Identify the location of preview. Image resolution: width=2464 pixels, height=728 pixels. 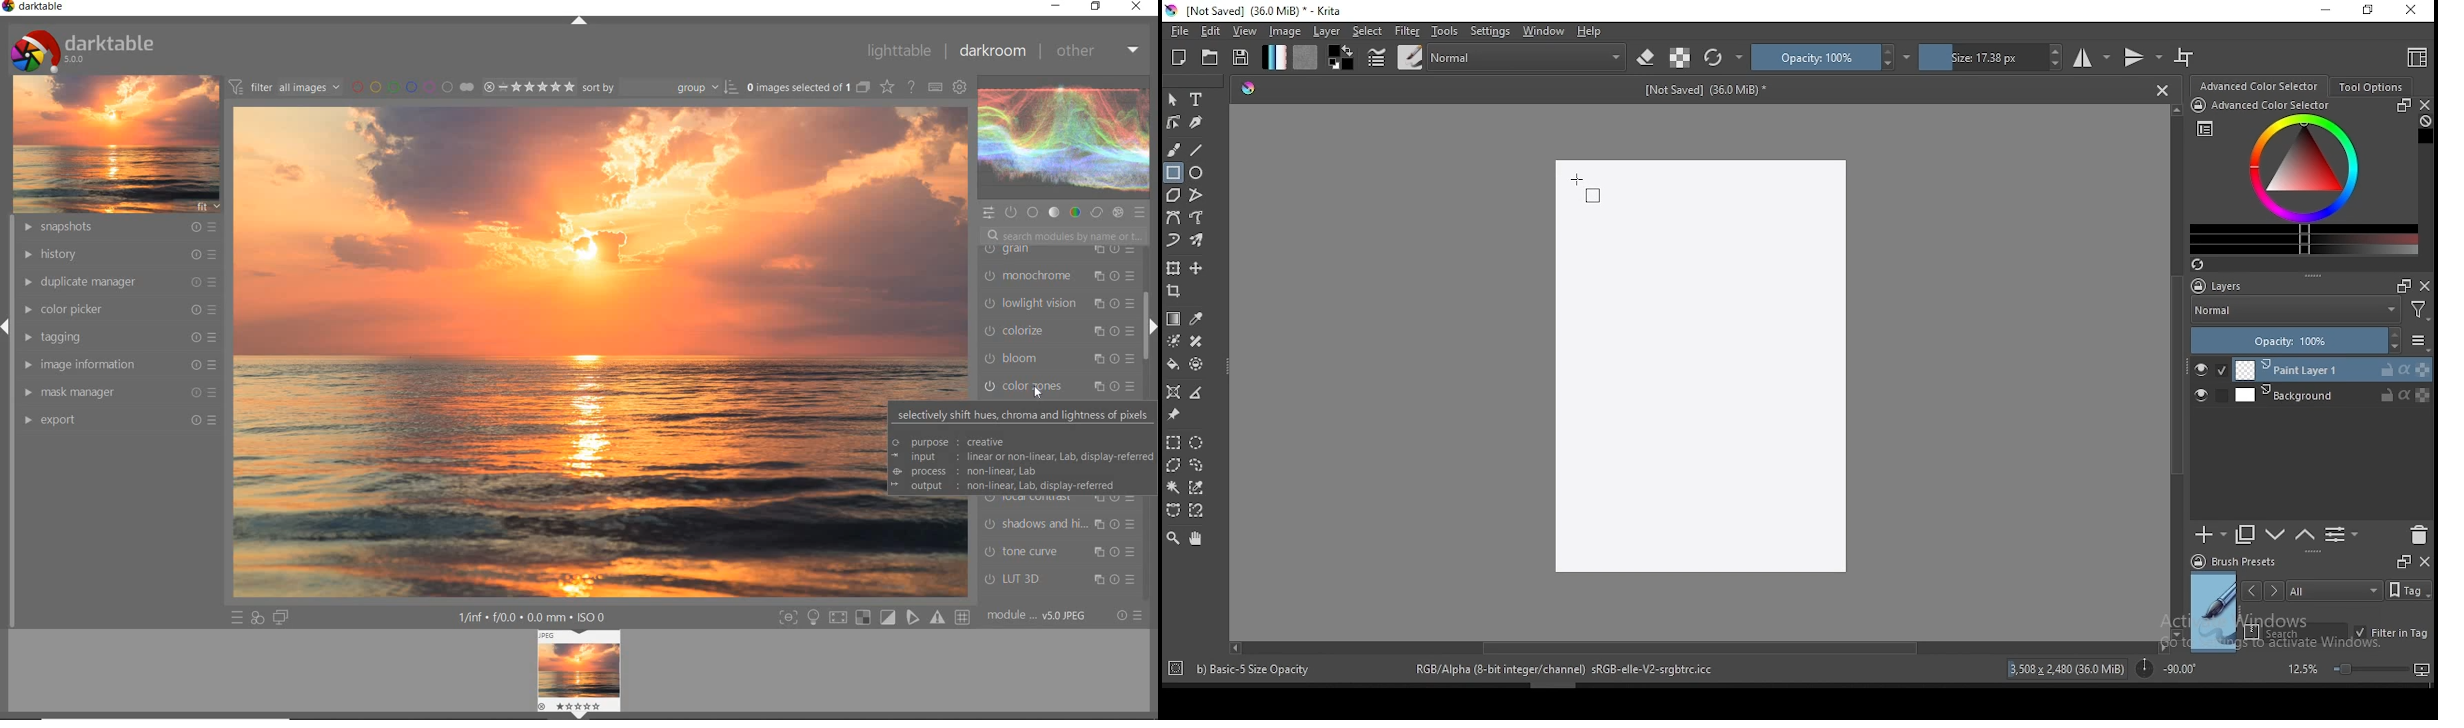
(2214, 612).